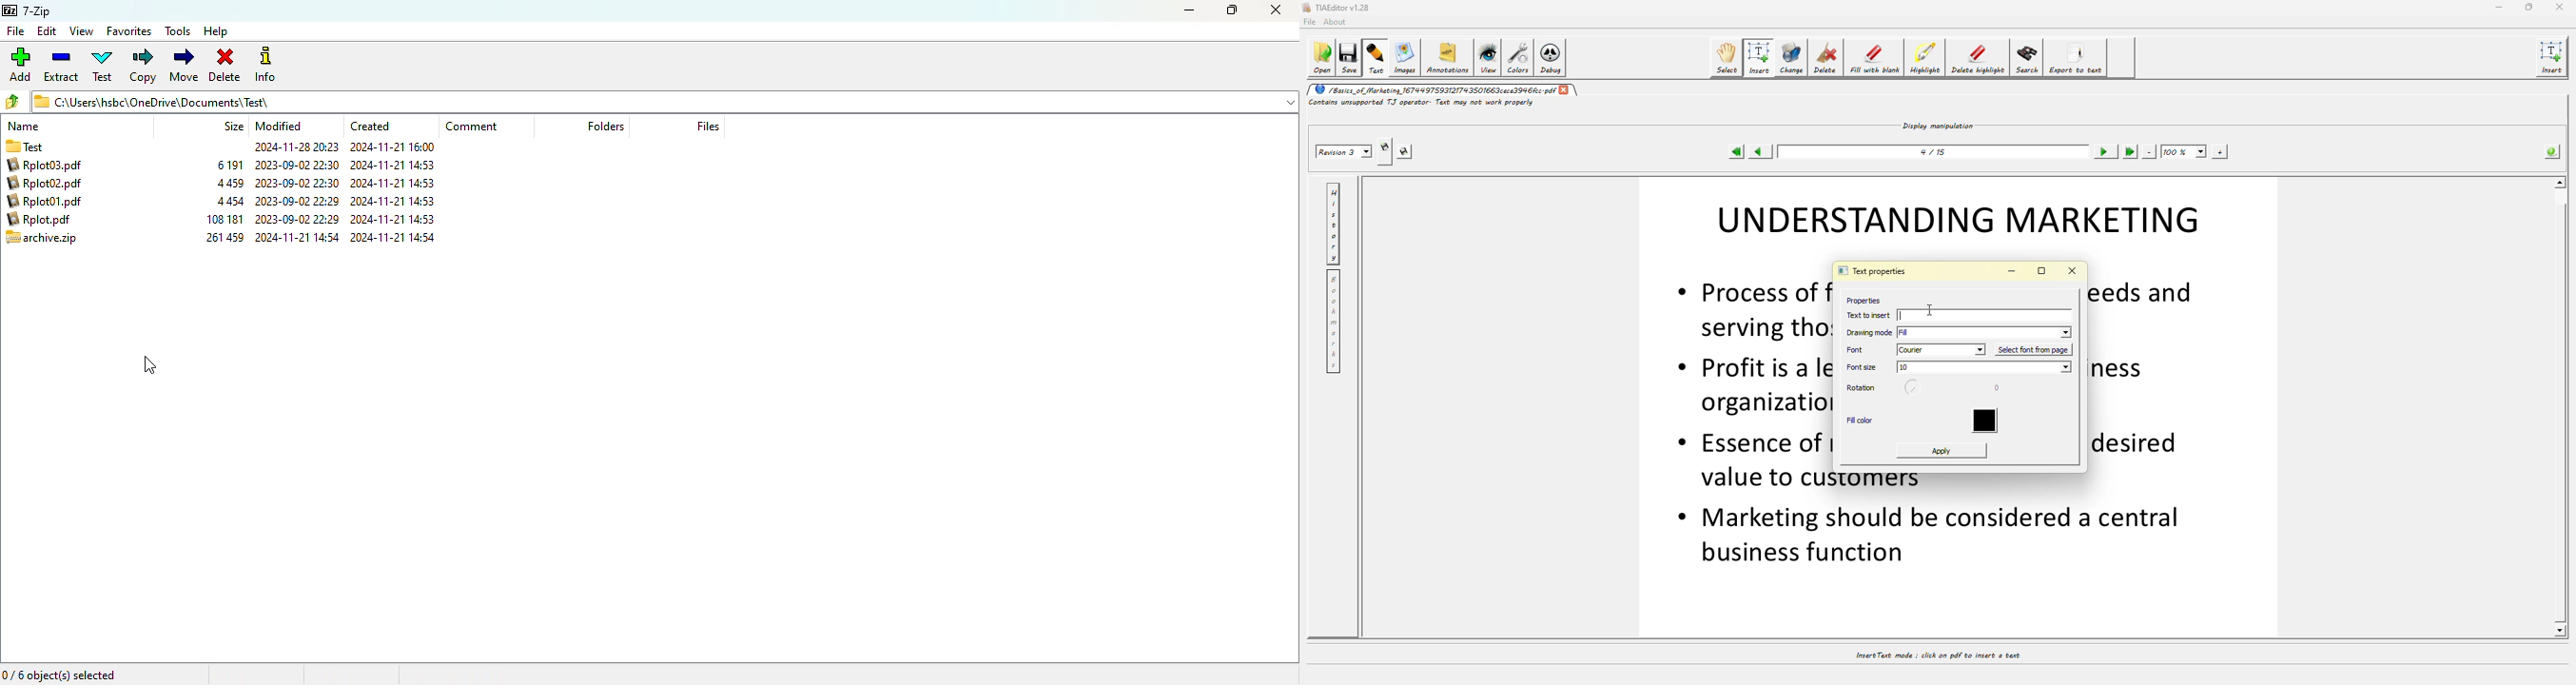  What do you see at coordinates (225, 65) in the screenshot?
I see `delete` at bounding box center [225, 65].